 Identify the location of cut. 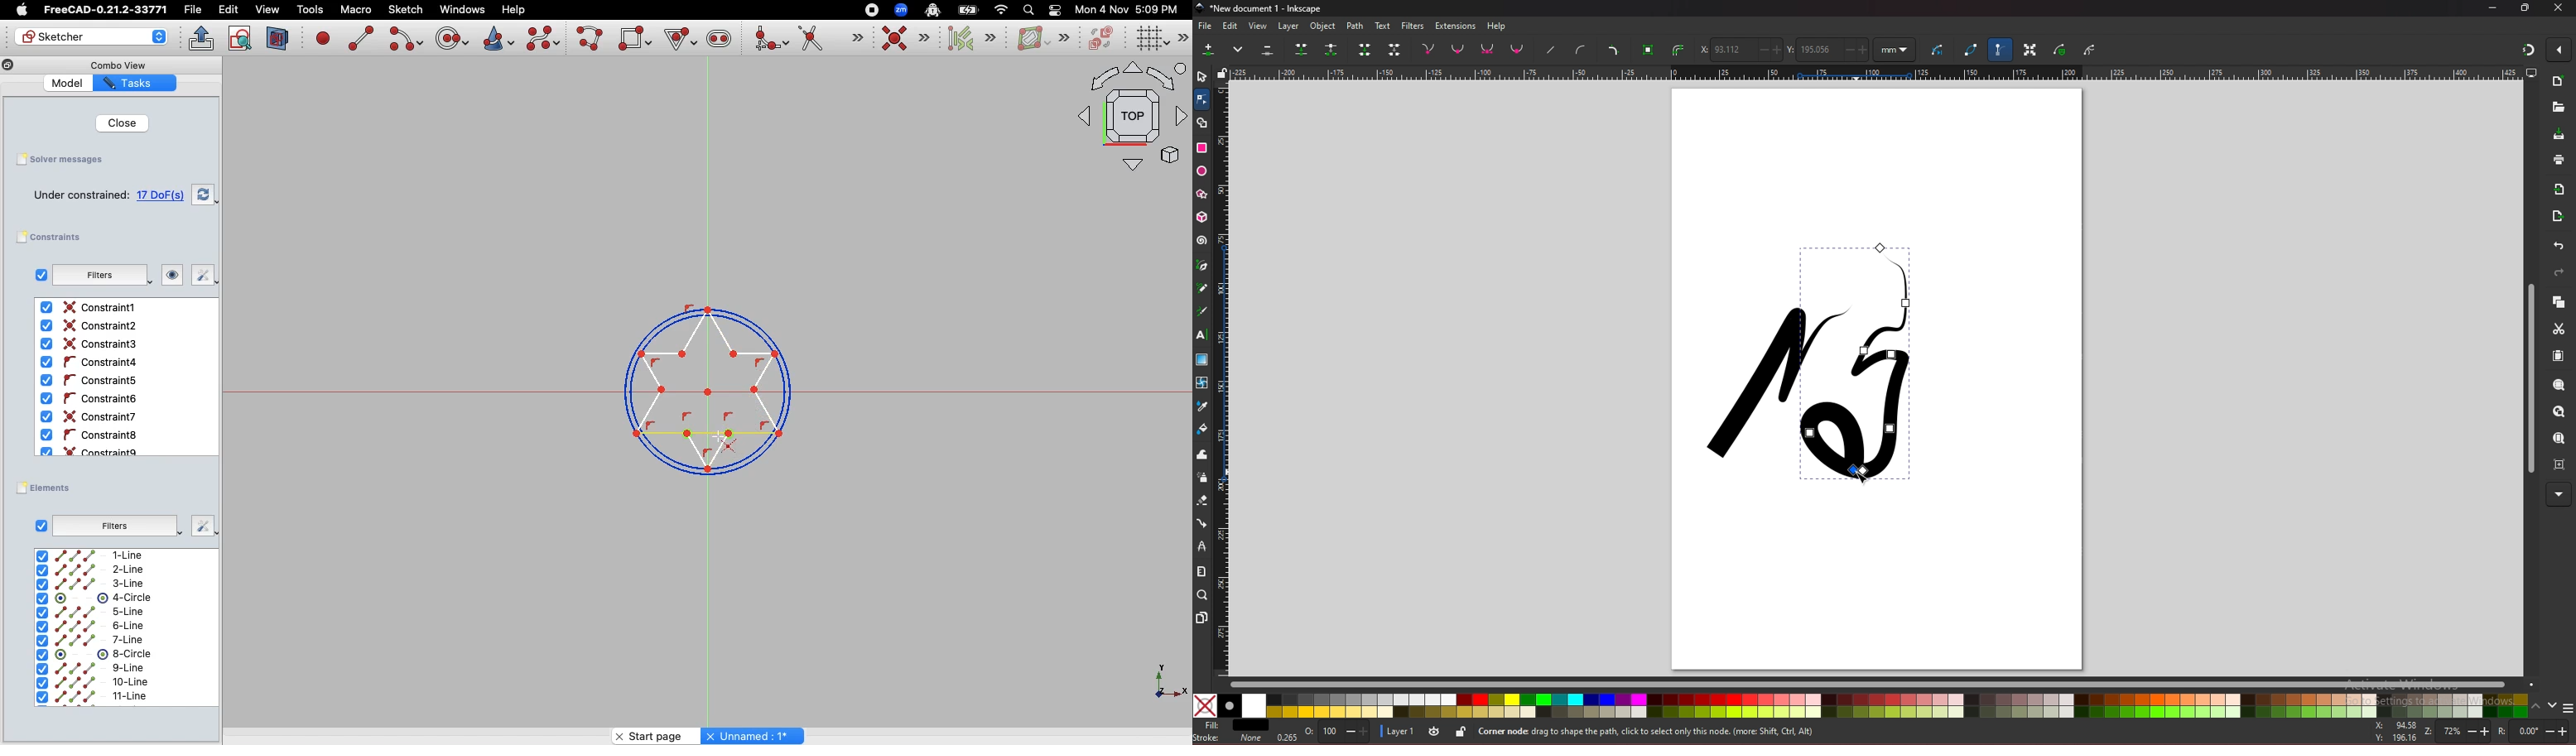
(2560, 329).